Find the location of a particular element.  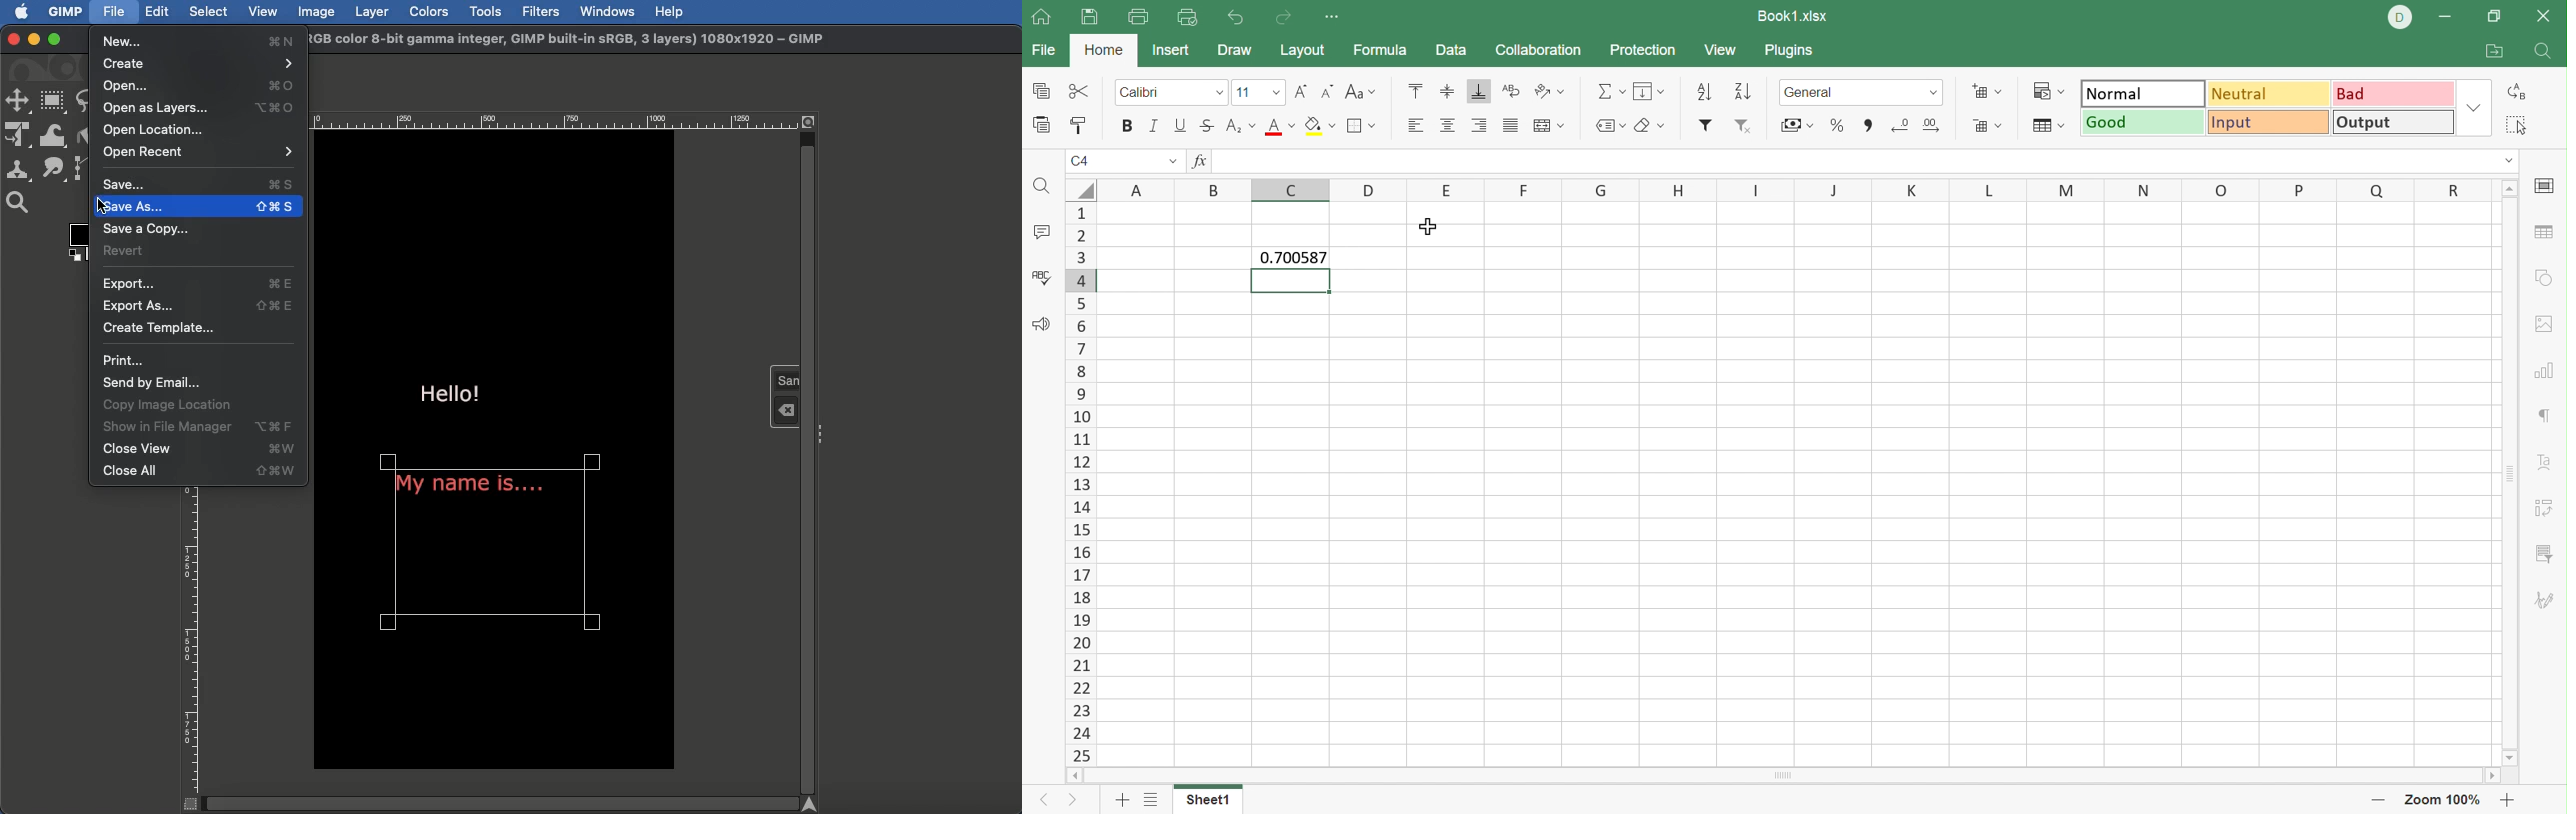

Orientation is located at coordinates (1549, 90).